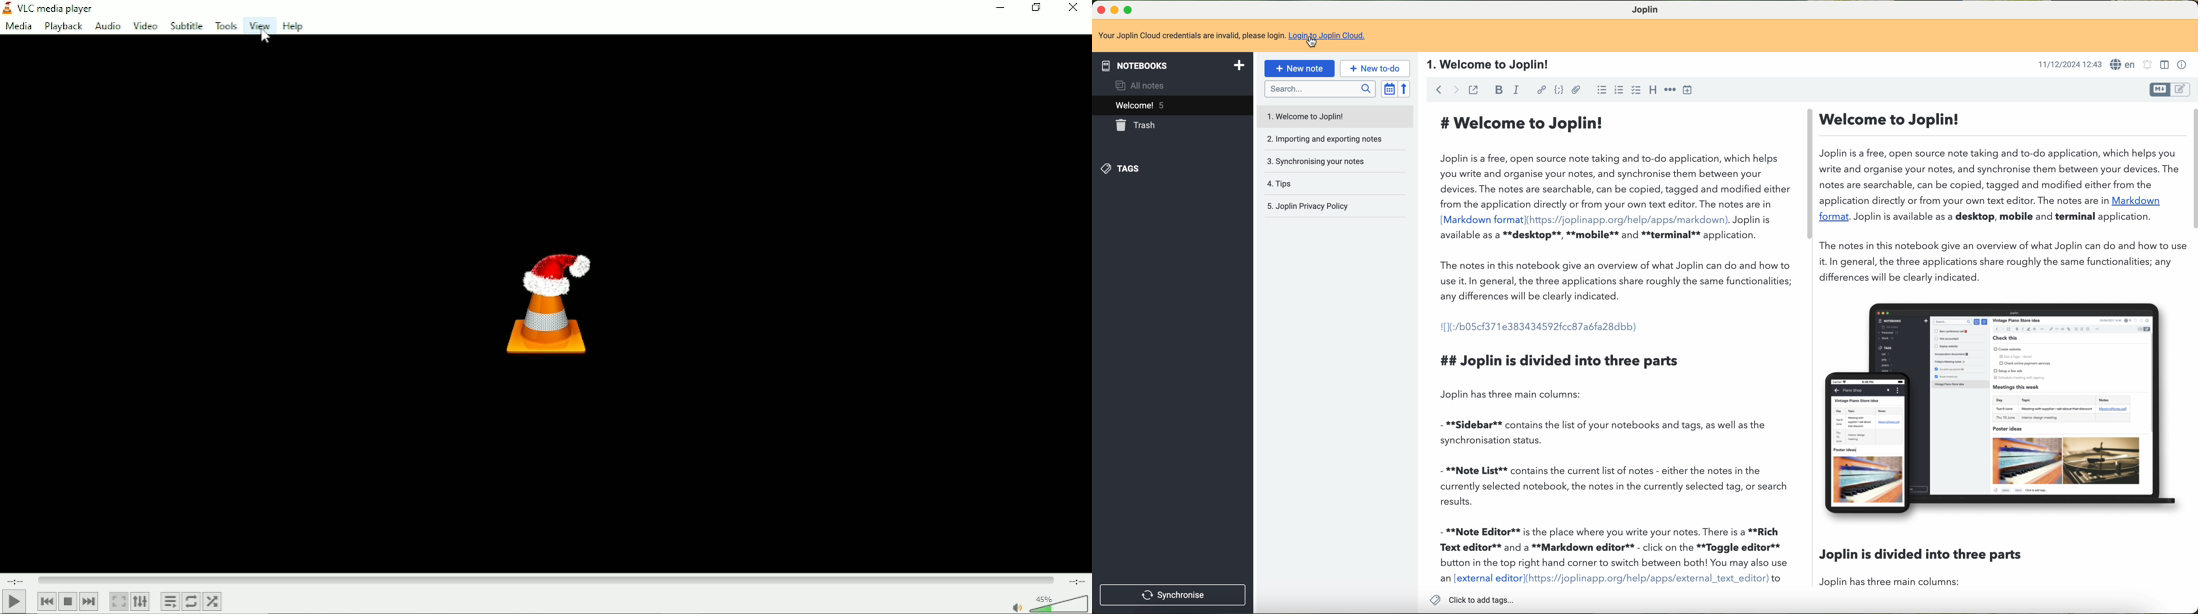 This screenshot has width=2212, height=616. What do you see at coordinates (1614, 347) in the screenshot?
I see `# Welcome to Joplin!

Joplin is a free, open source note taking and to-do application, which helps
you write and organise your notes, and synchronise them between your
devices. The notes are searchable, can be copied, tagged and modified either
from the application directly or from your own text editor. The notes are in
[Markdown format](https://joplinapp.org/help/apps/markdown). Joplin is
available as a **desktop**, **mobile** and **terminal** application.

The notes in this notebook give an overview of what Joplin can do and how to
use it. In general, the three applications share roughly the same functionalities;
any differences will be clearly indicated.
1[1(:/b05cf371e383434592fcc87a6fa28dbb)

## Joplin is divided into three parts

Joplin has three main columns:

- **Sidebar** contains the list of your notebooks and tags, as well as the
synchronisation status.

- **Note List** contains the current list of notes - either the notes in the
currently selected notebook, the notes in the currently selected tag, or search
results.

- **Note Editor** is the place where you write your notes. There is a **Rich
Text editor** and a **Markdown editor** - click on the **Toggle editor**
button in the top right hand corner to switch between both! You may also use
an [external editor](https://joplinapp.org/help/apps/external_text_editor) to` at bounding box center [1614, 347].